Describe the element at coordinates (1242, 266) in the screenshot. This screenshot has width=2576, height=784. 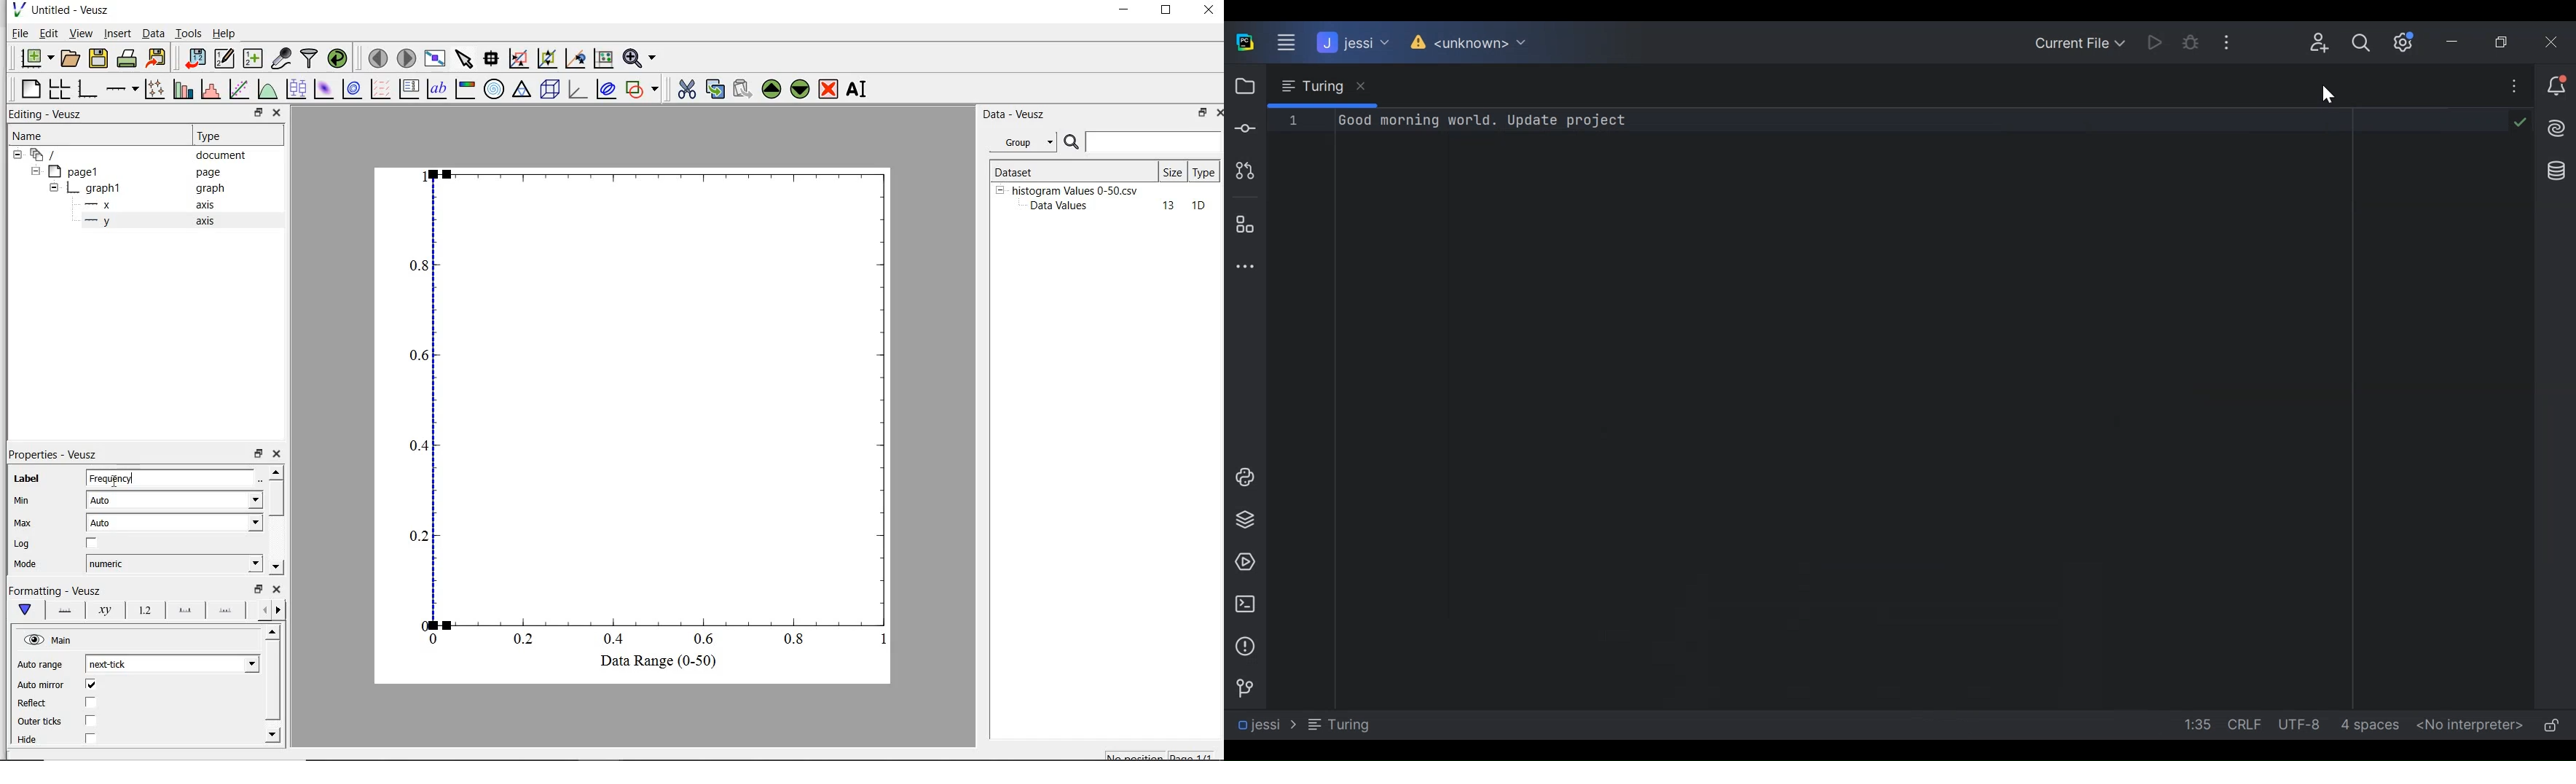
I see `More Tool Windows` at that location.